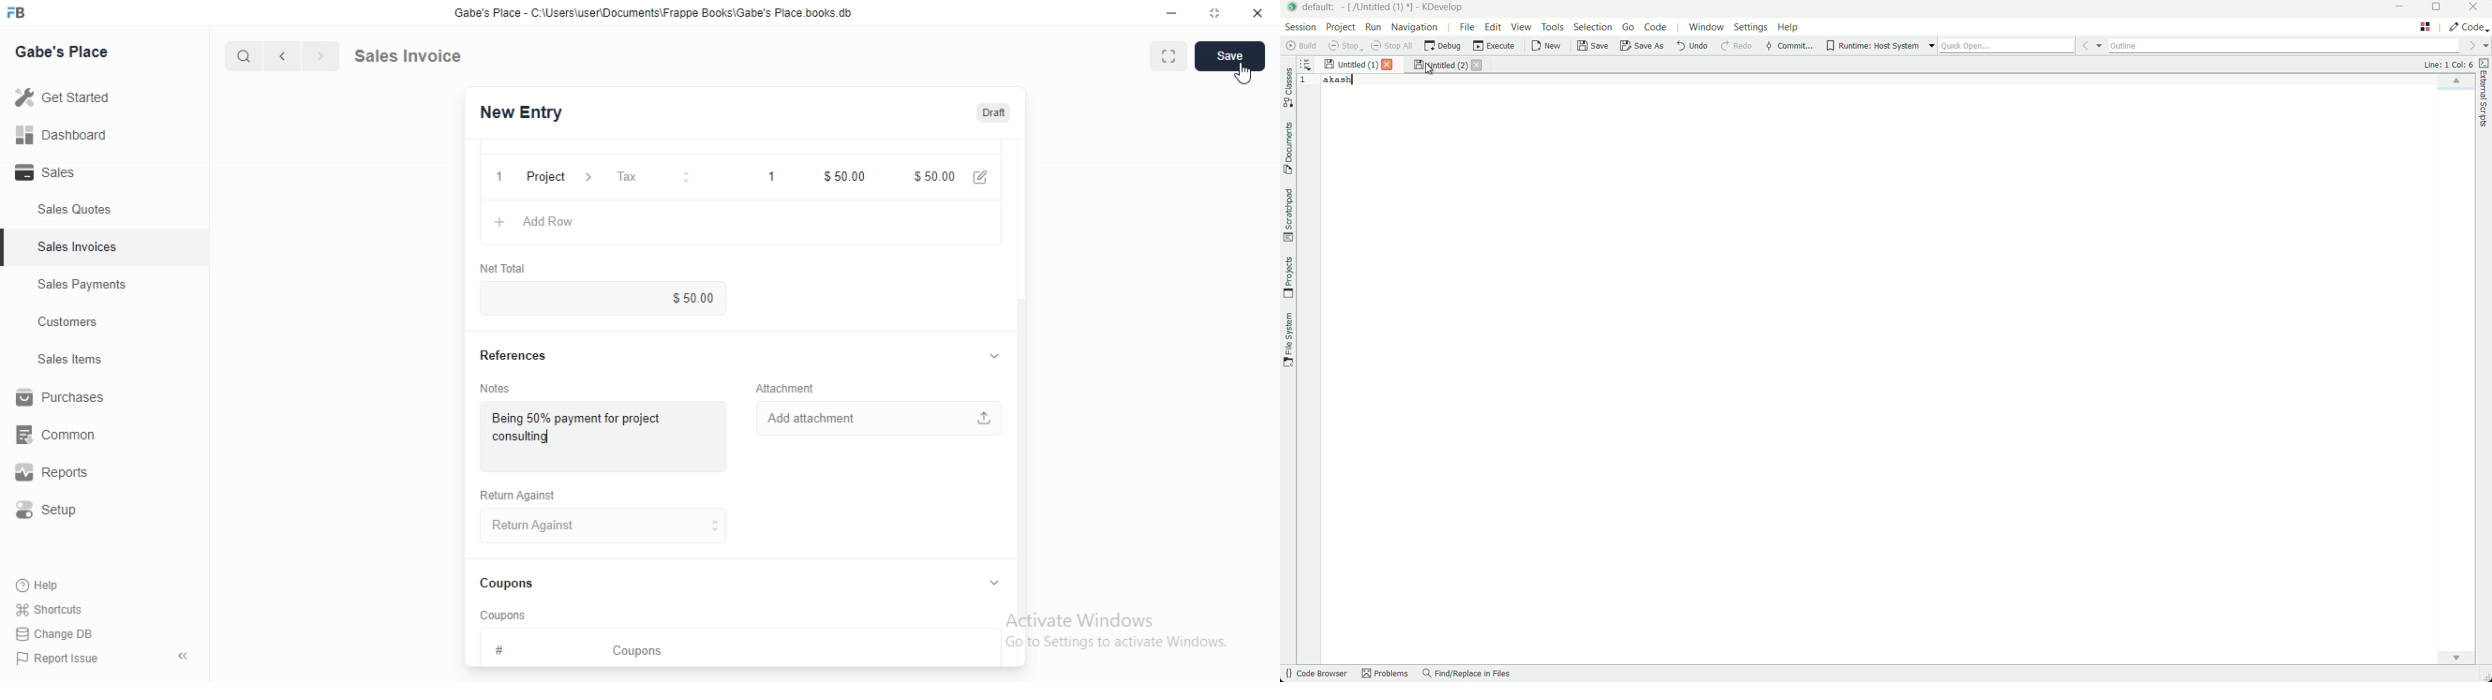 The height and width of the screenshot is (700, 2492). Describe the element at coordinates (606, 526) in the screenshot. I see `Return Against` at that location.